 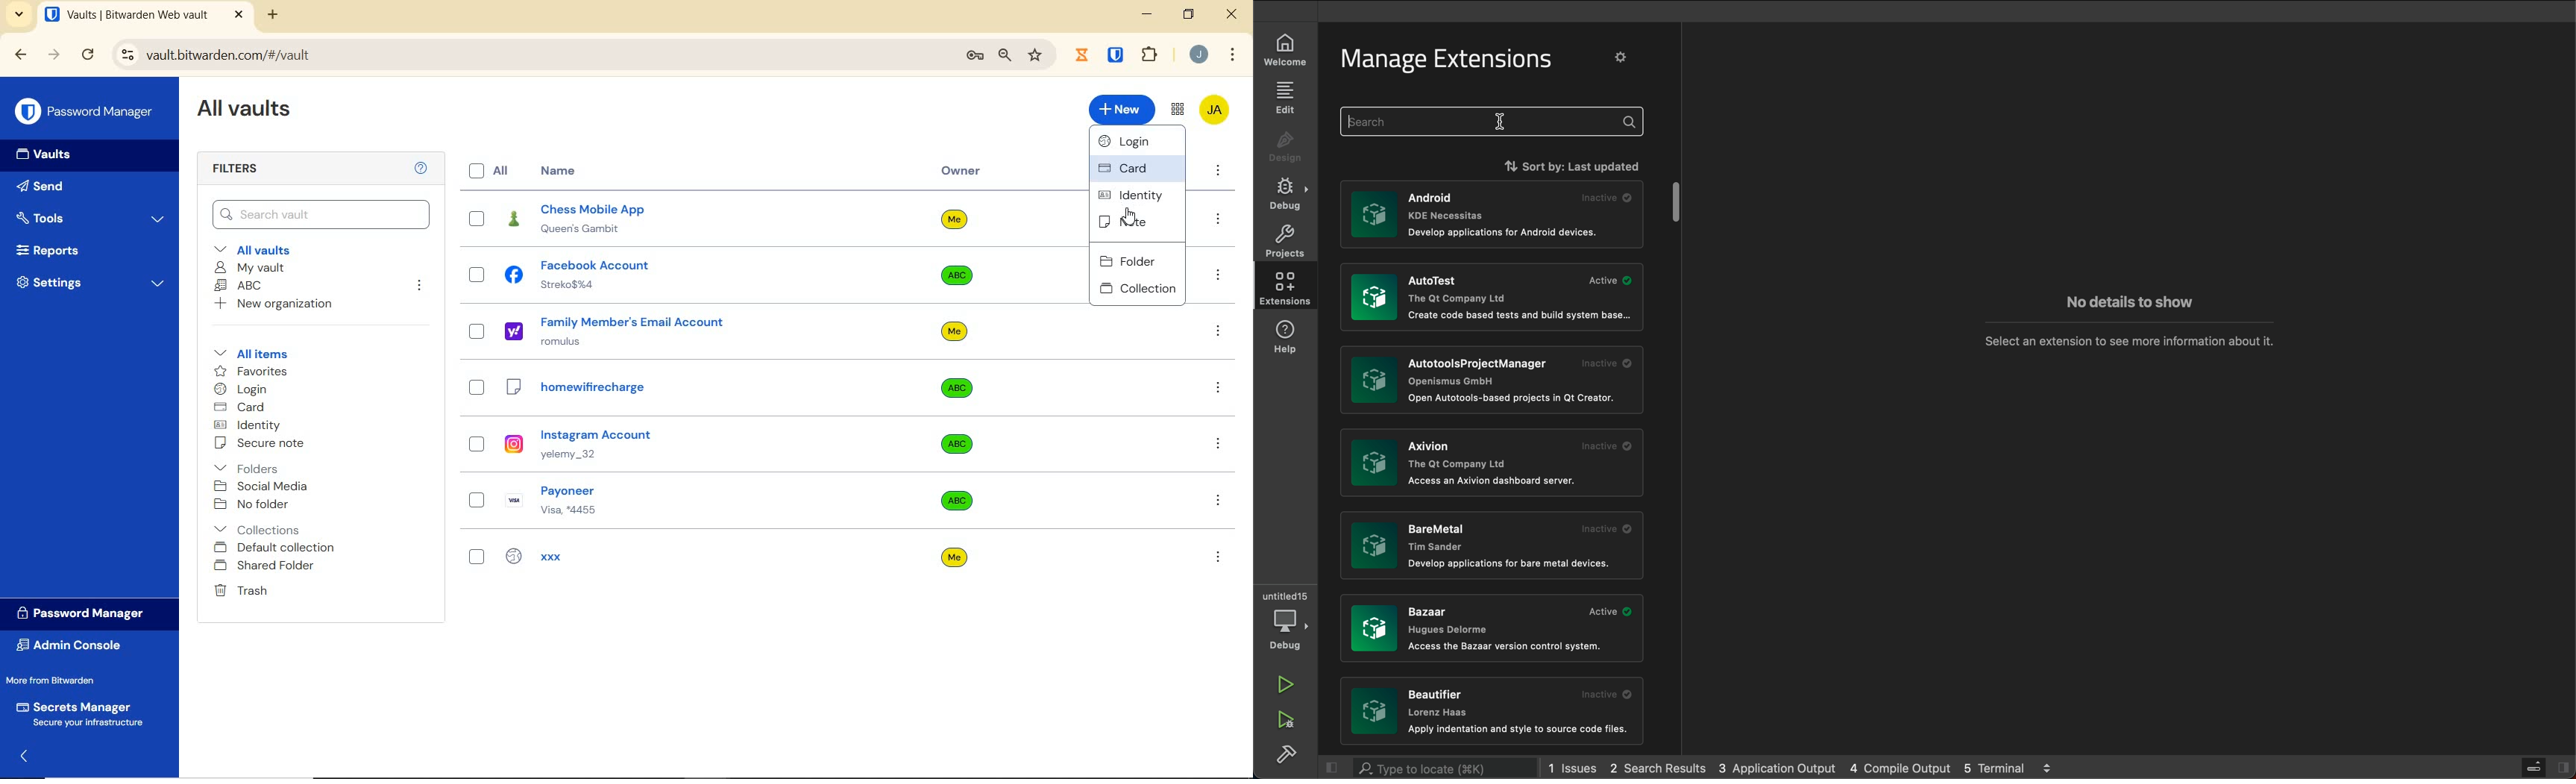 What do you see at coordinates (601, 557) in the screenshot?
I see `xxx` at bounding box center [601, 557].